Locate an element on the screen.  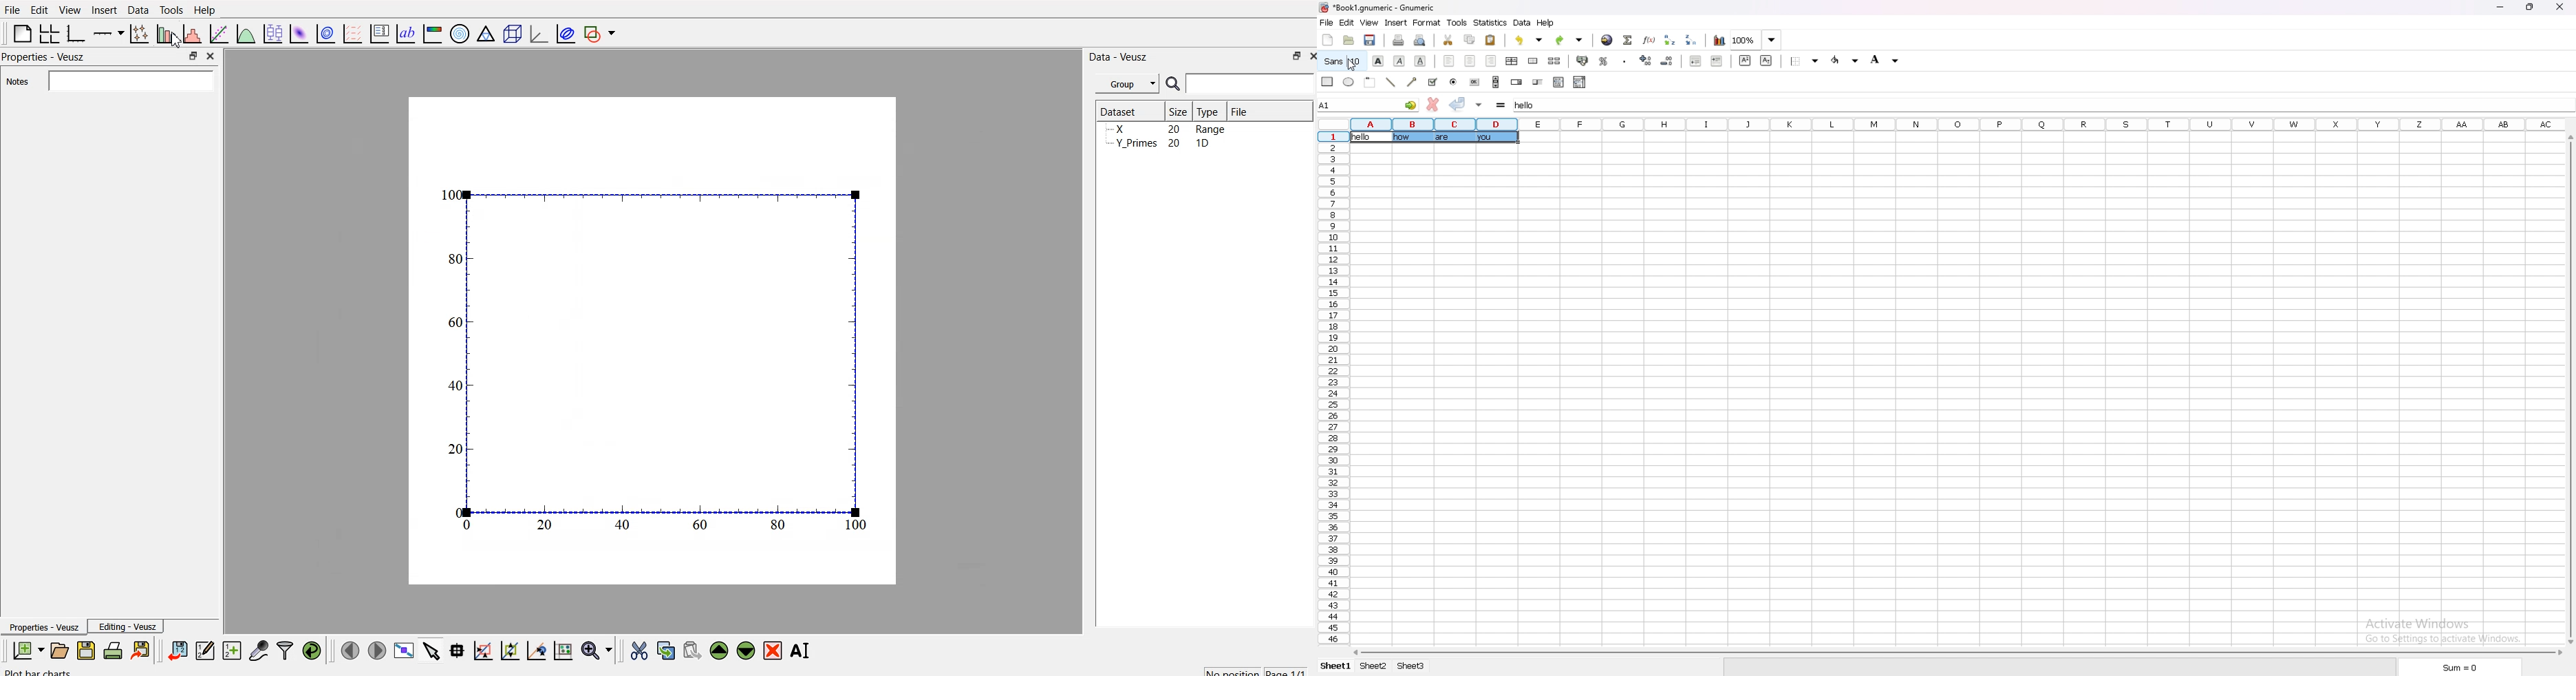
combo box is located at coordinates (1580, 82).